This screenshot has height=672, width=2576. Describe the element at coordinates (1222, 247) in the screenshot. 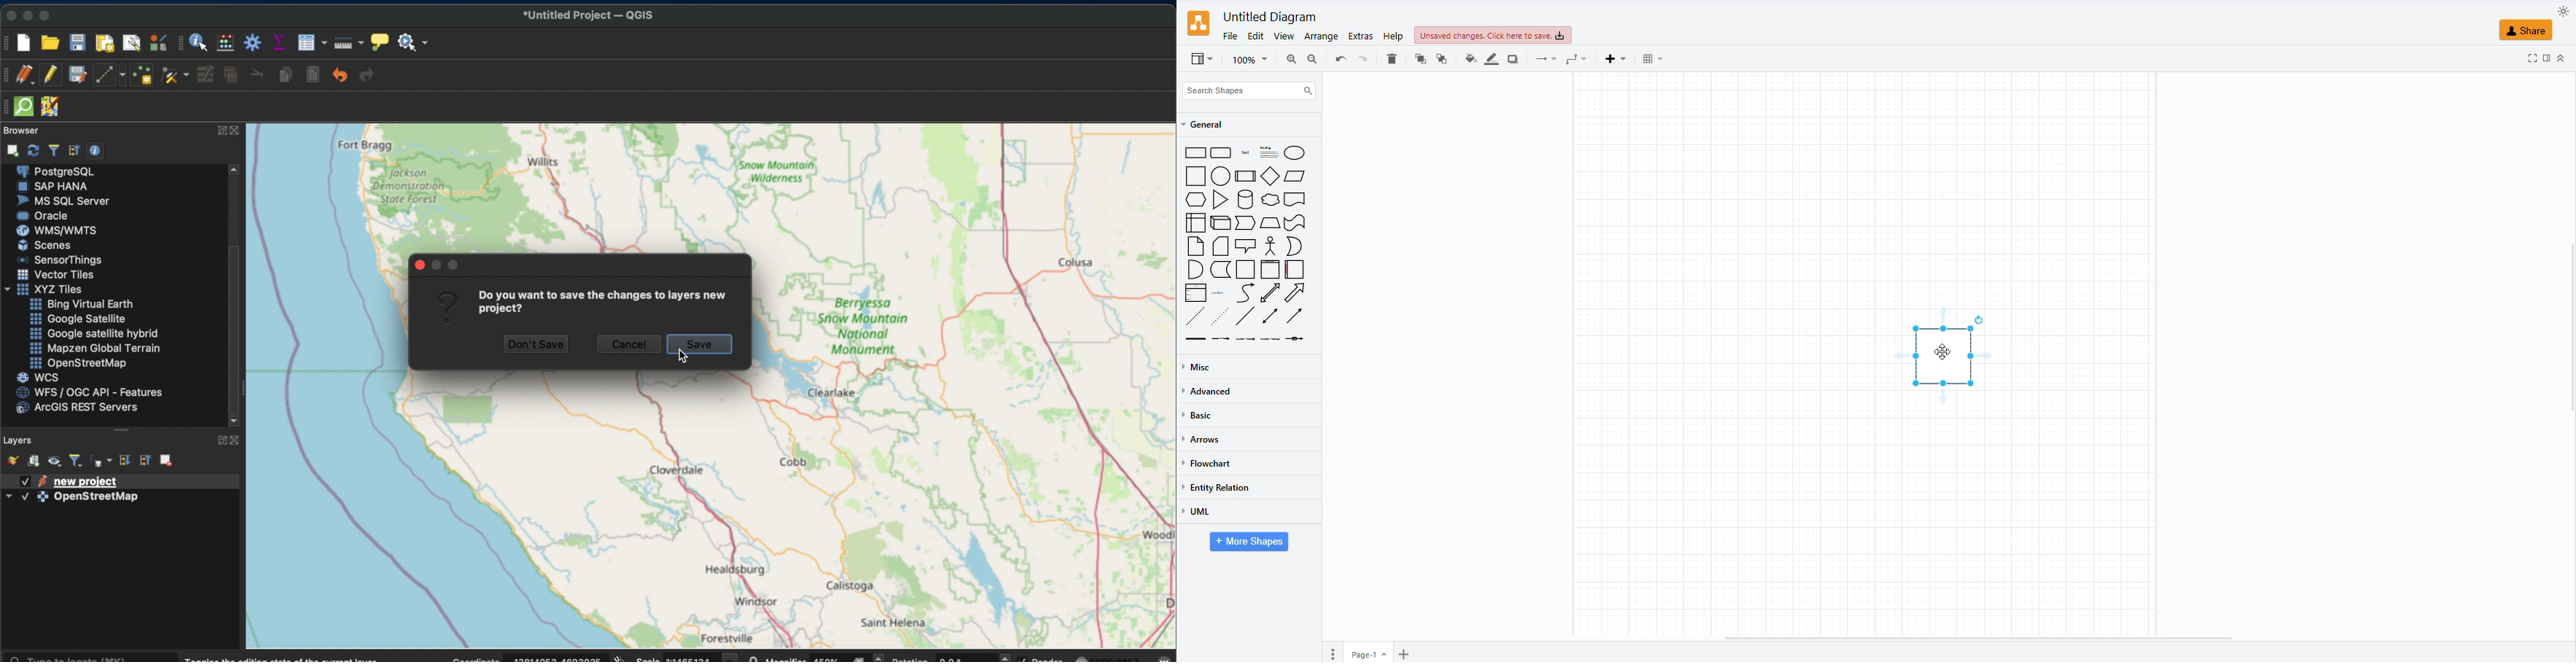

I see `card` at that location.